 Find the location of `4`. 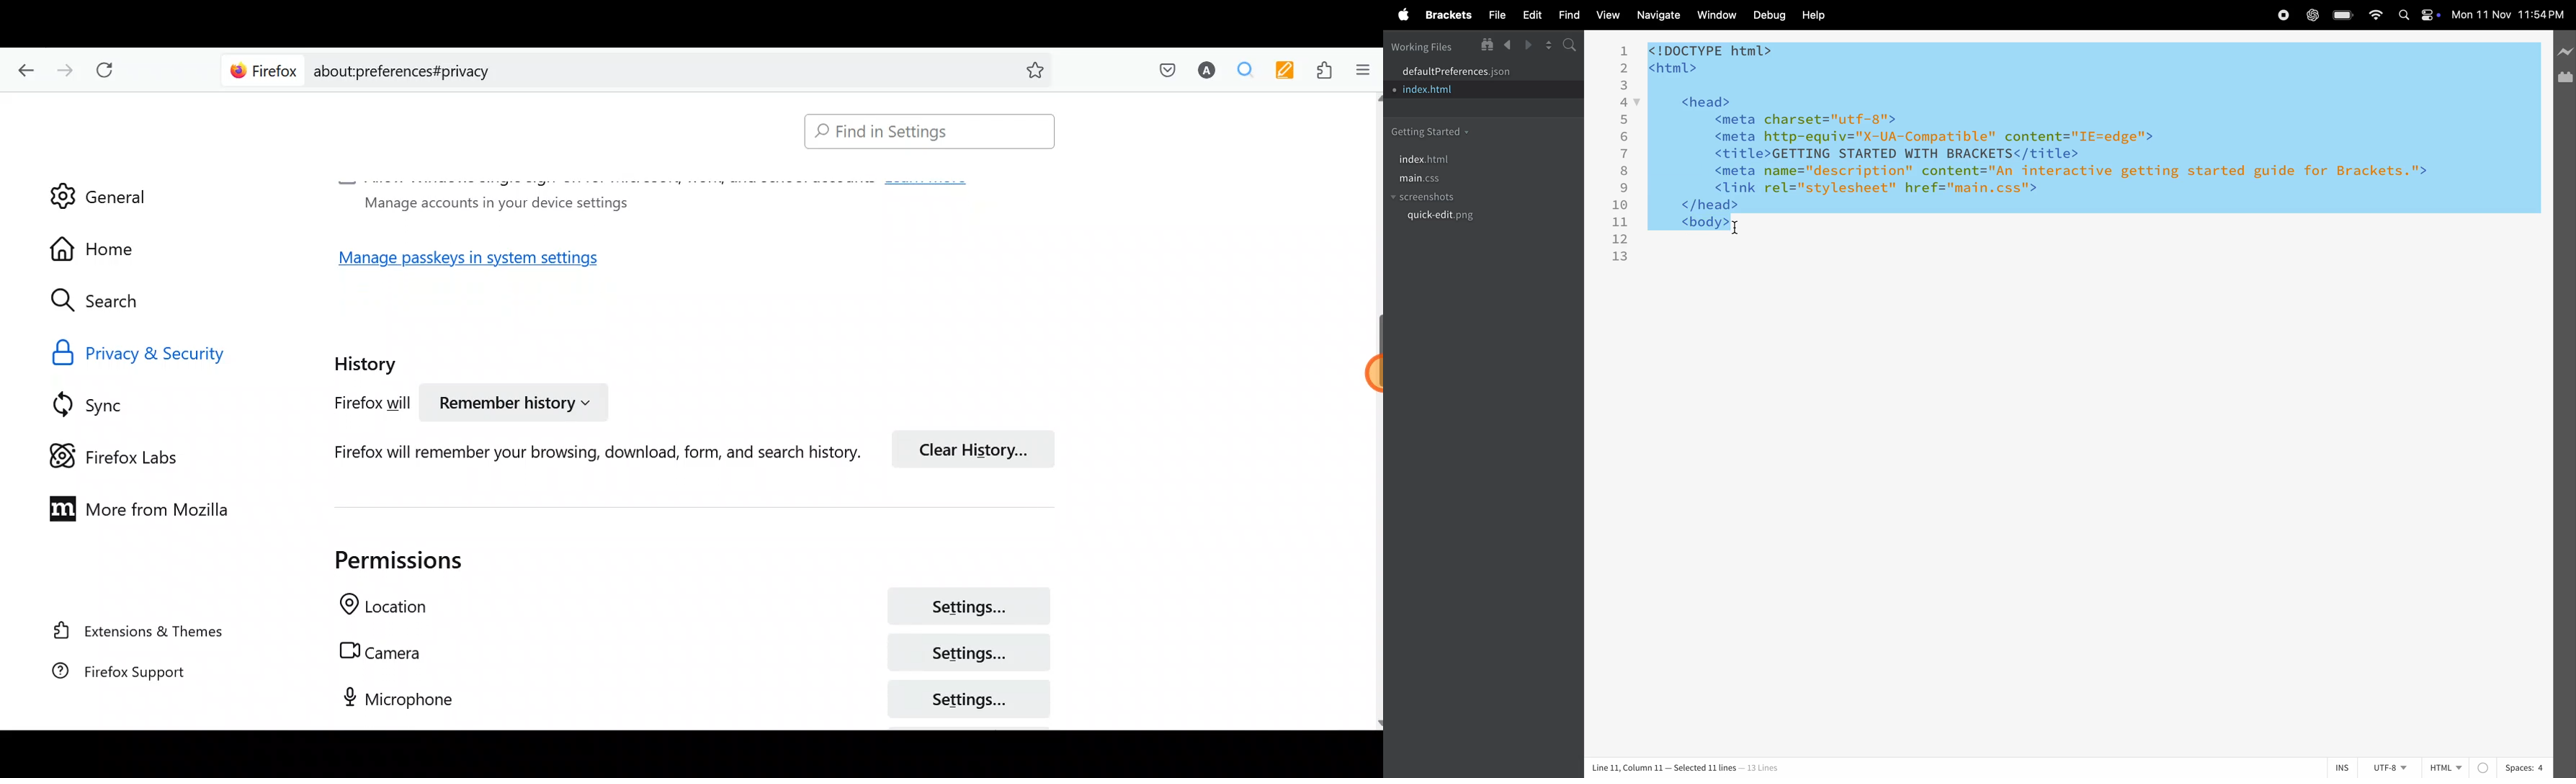

4 is located at coordinates (1623, 103).